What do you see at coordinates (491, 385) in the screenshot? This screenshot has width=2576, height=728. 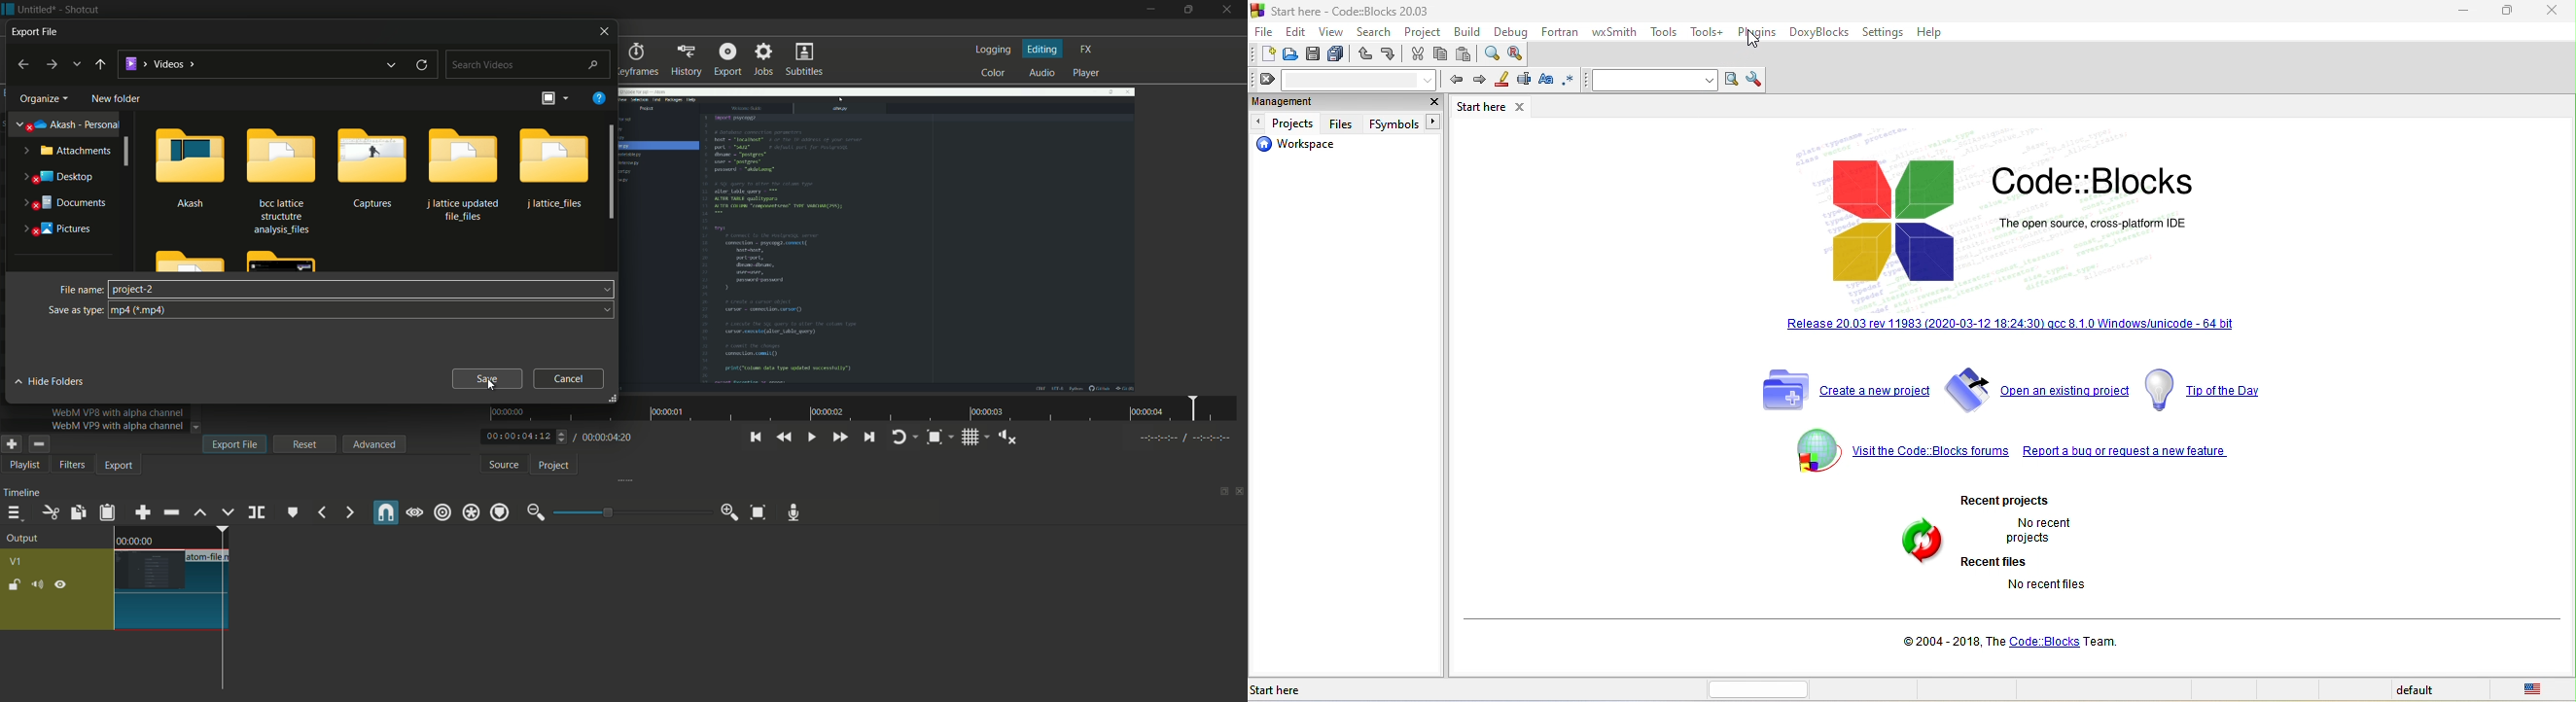 I see `cursor` at bounding box center [491, 385].